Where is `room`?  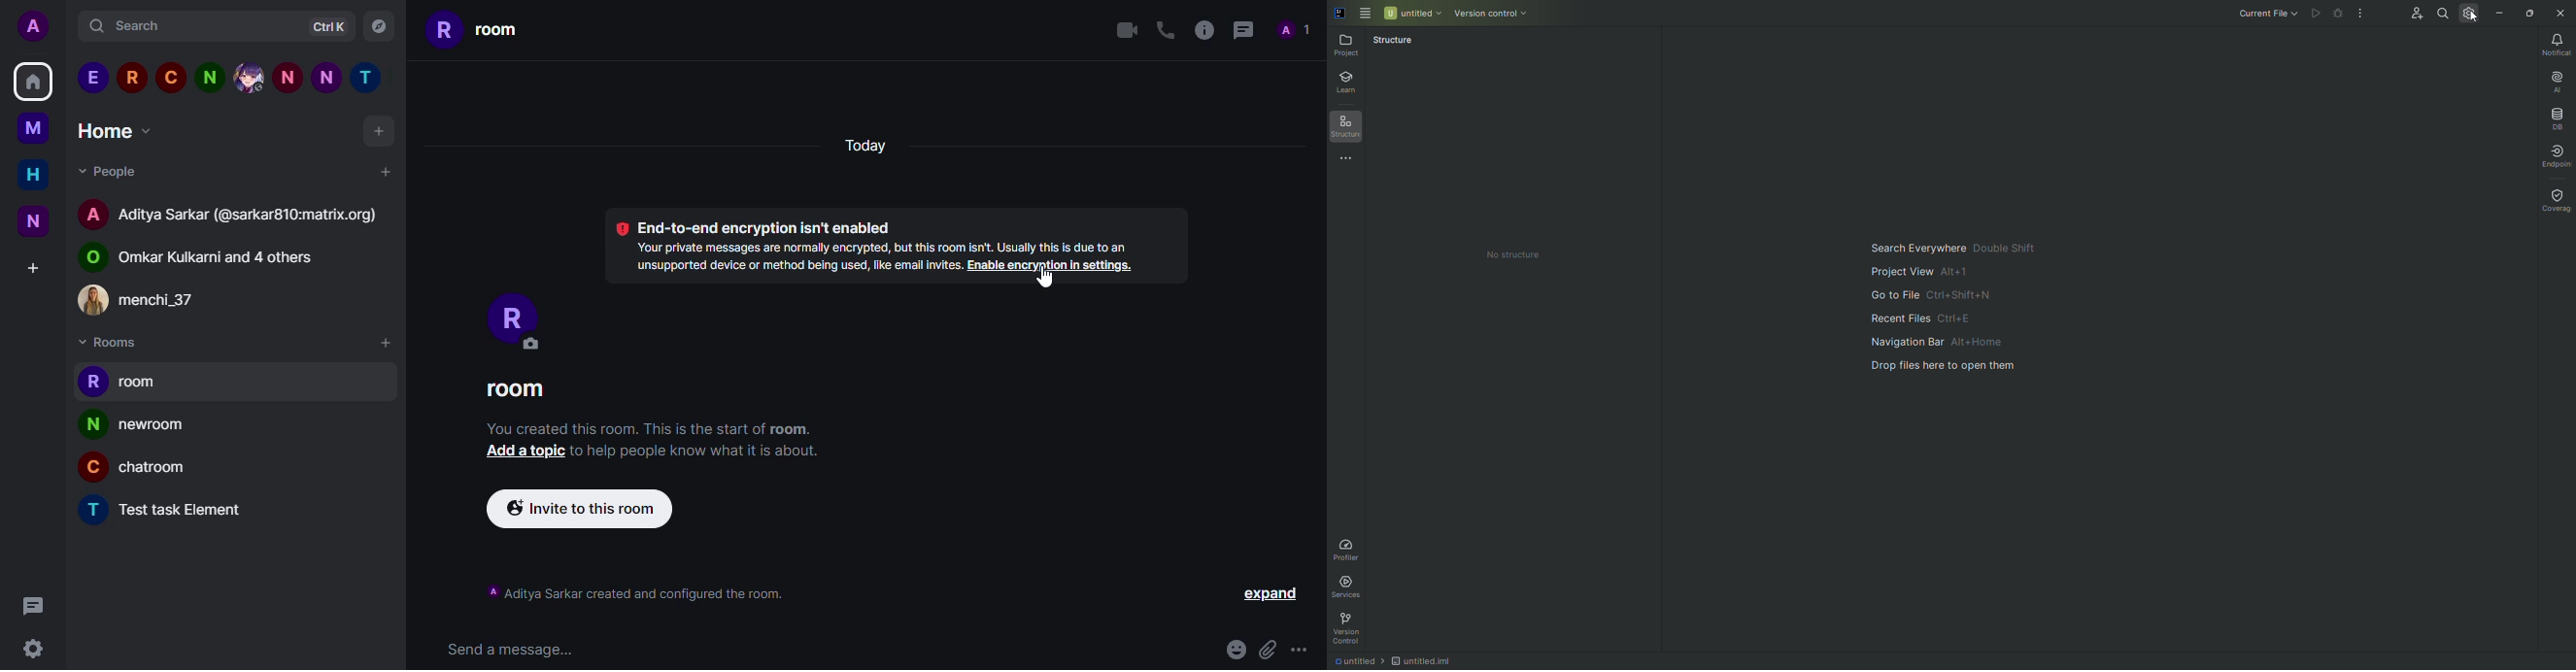 room is located at coordinates (191, 511).